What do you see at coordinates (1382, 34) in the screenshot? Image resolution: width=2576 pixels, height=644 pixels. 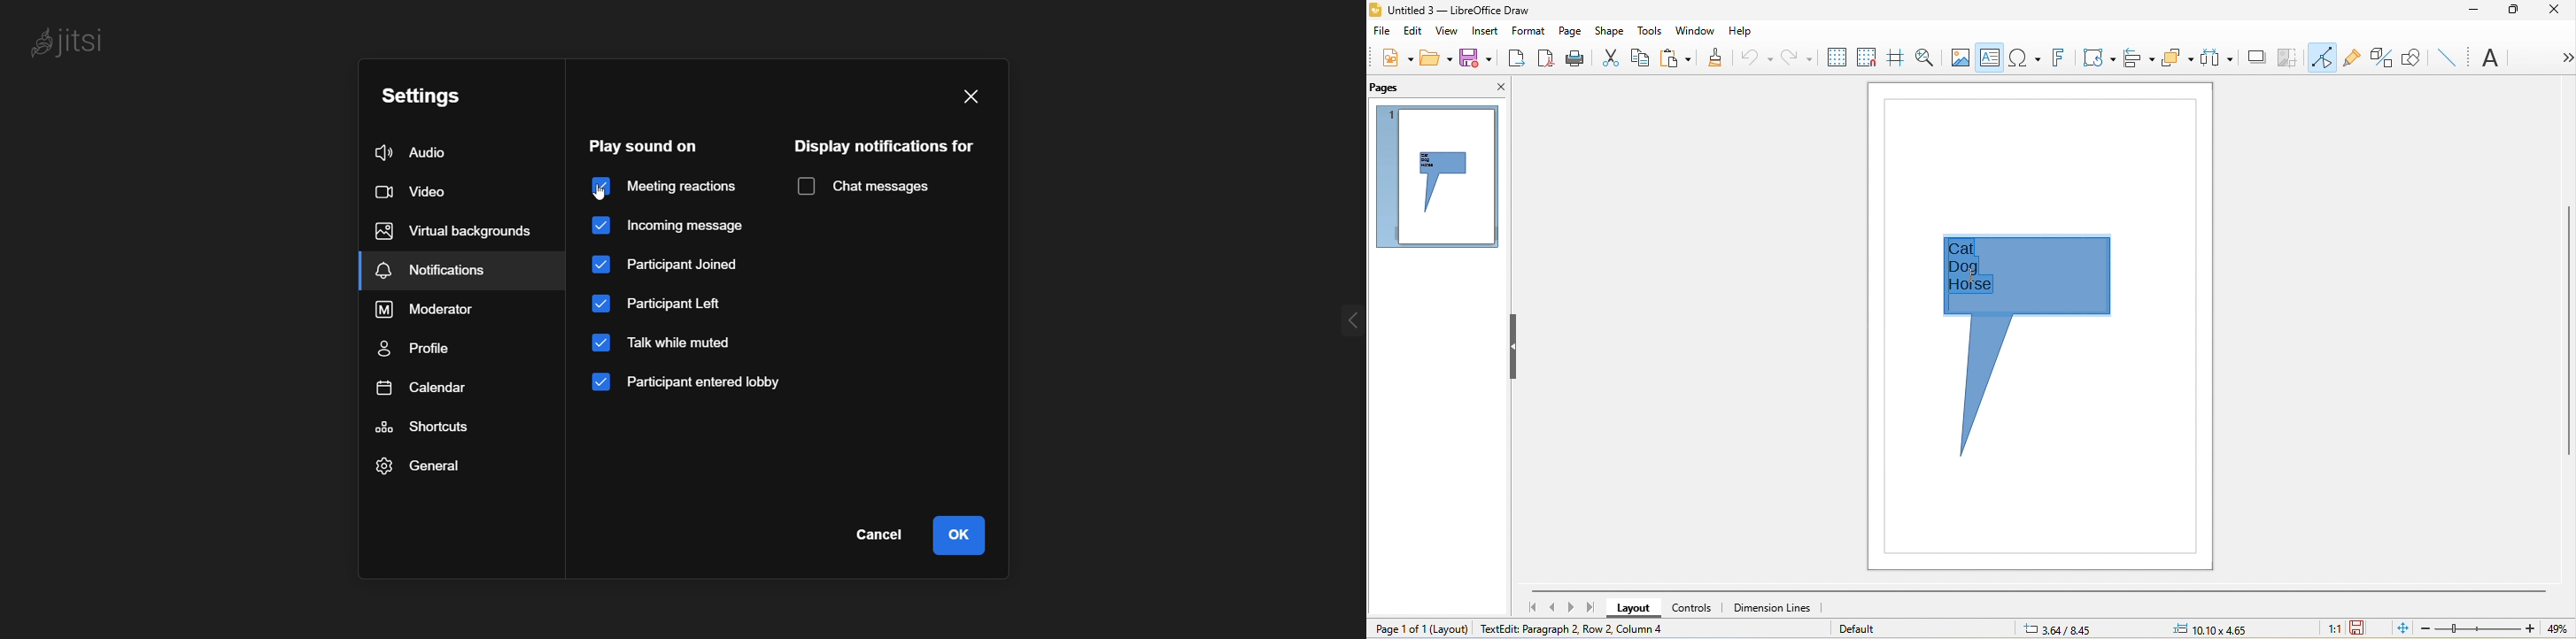 I see `file` at bounding box center [1382, 34].